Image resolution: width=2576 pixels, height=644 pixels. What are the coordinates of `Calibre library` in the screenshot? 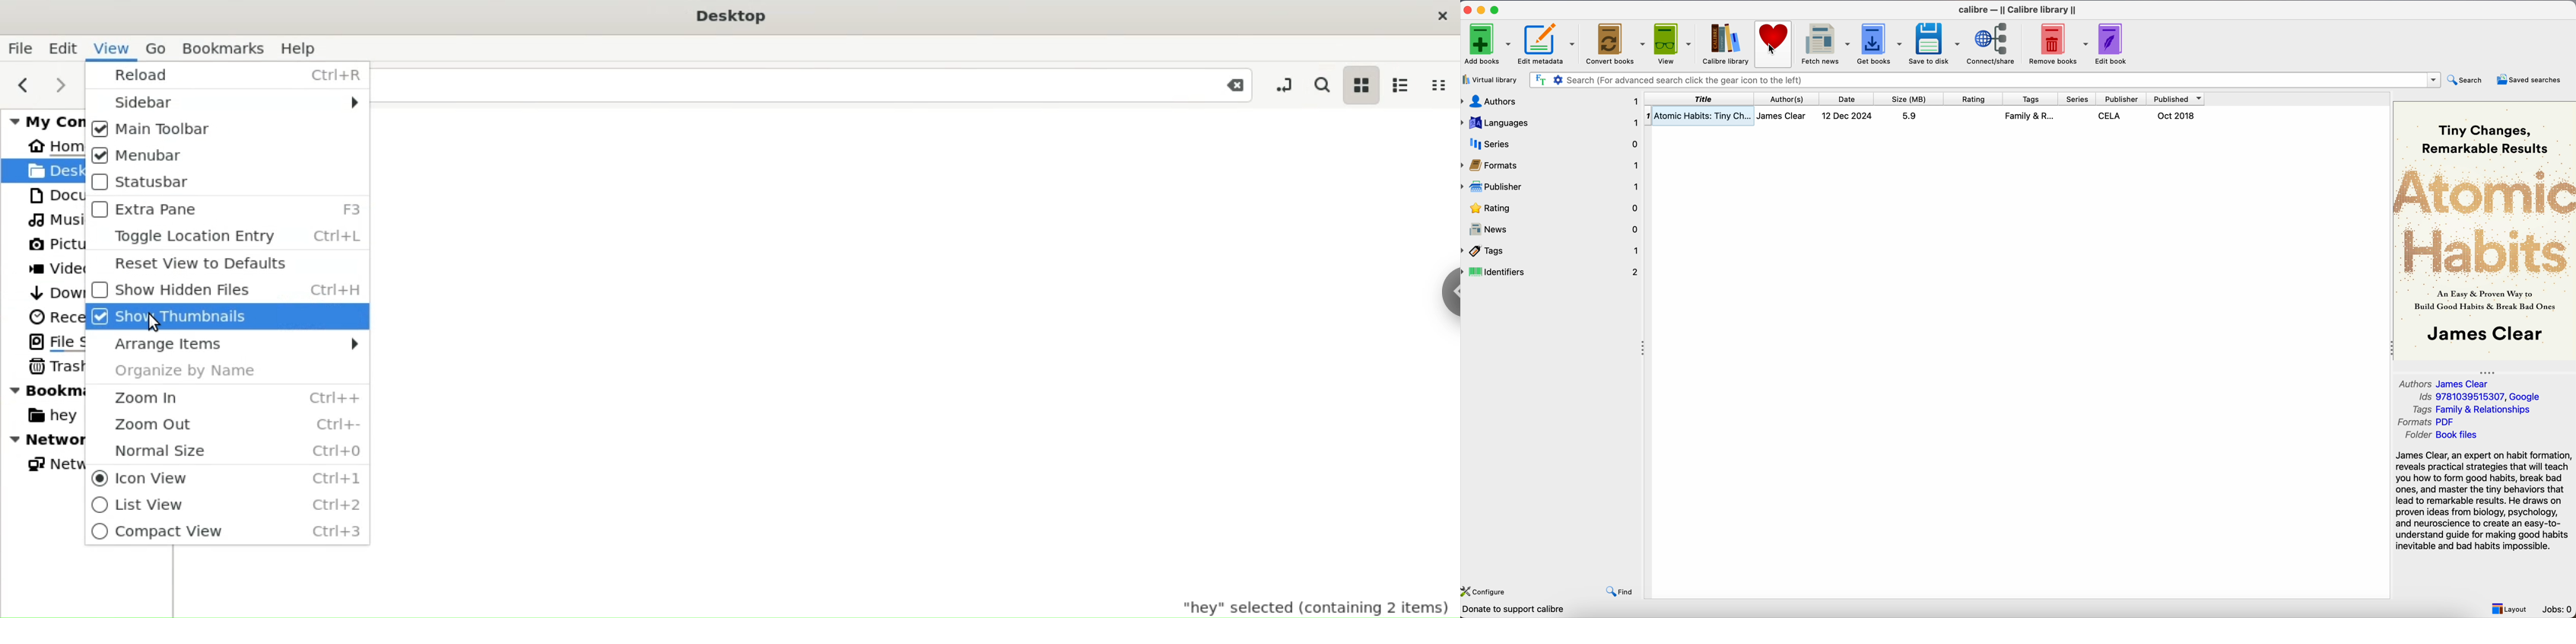 It's located at (1724, 44).